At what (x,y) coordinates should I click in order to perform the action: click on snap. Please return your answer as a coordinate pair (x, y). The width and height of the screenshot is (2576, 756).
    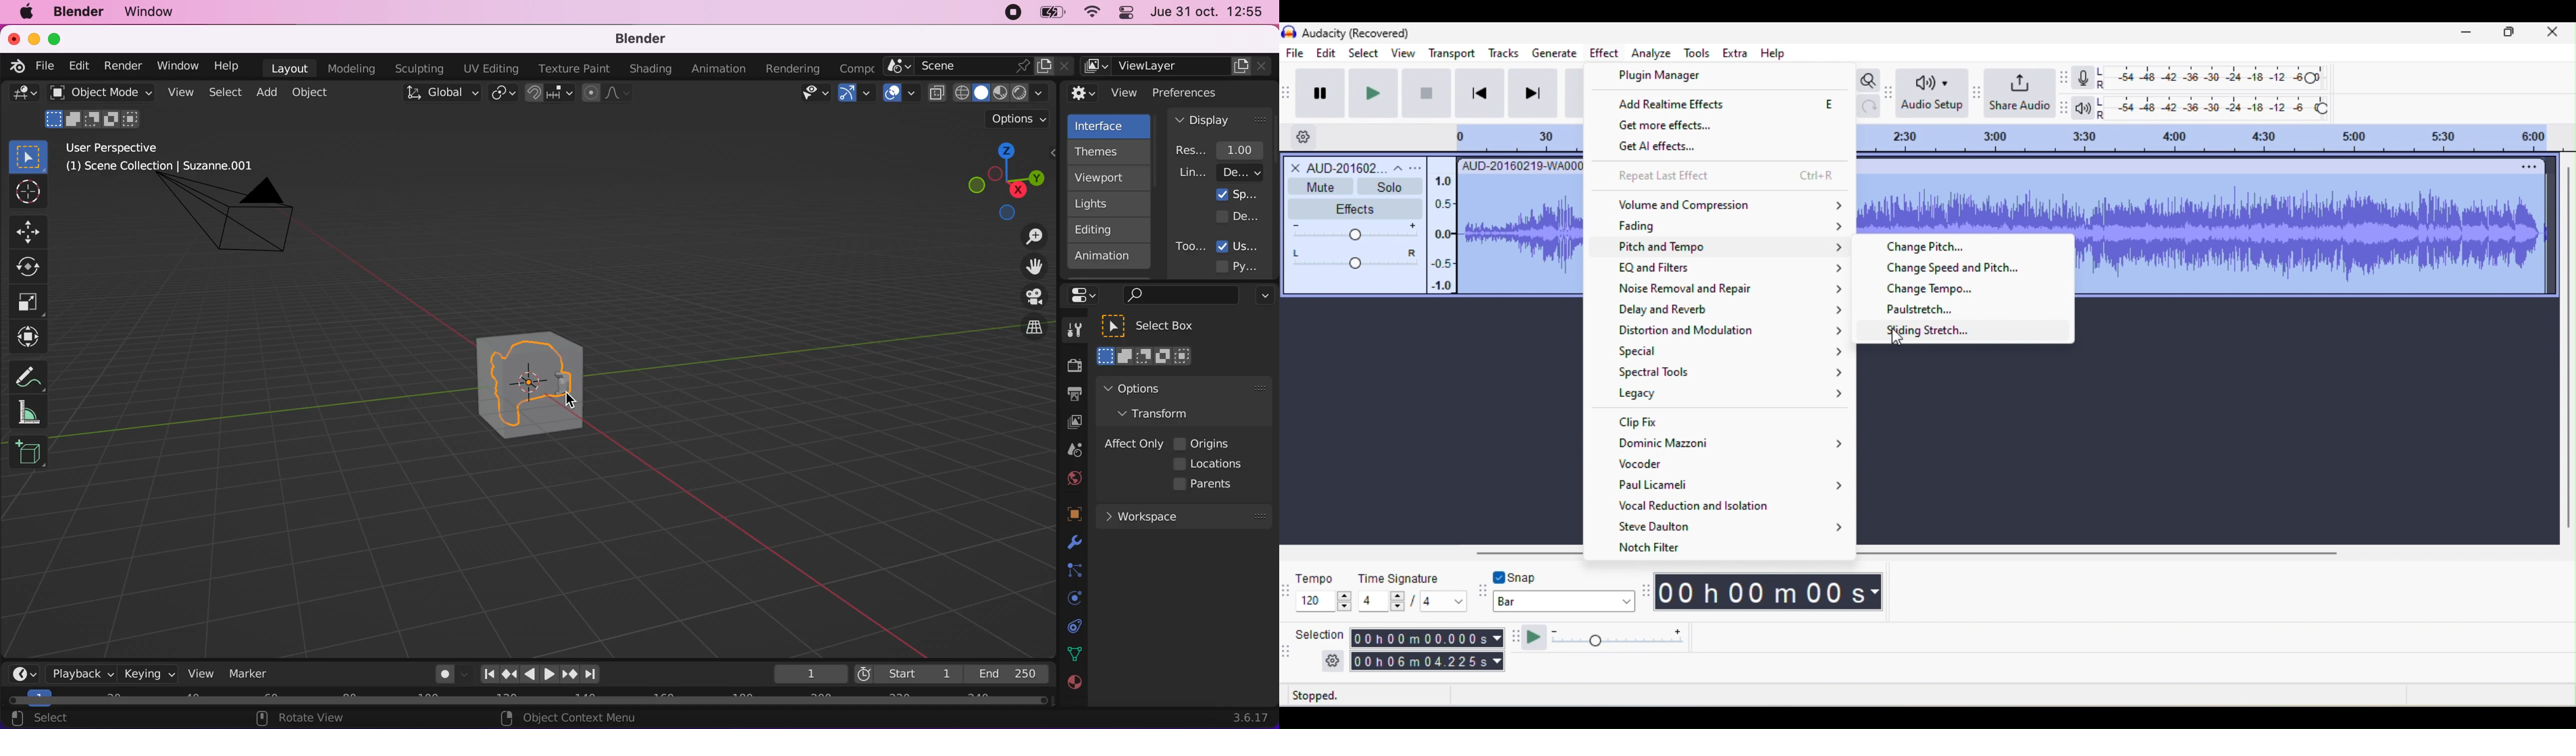
    Looking at the image, I should click on (1539, 576).